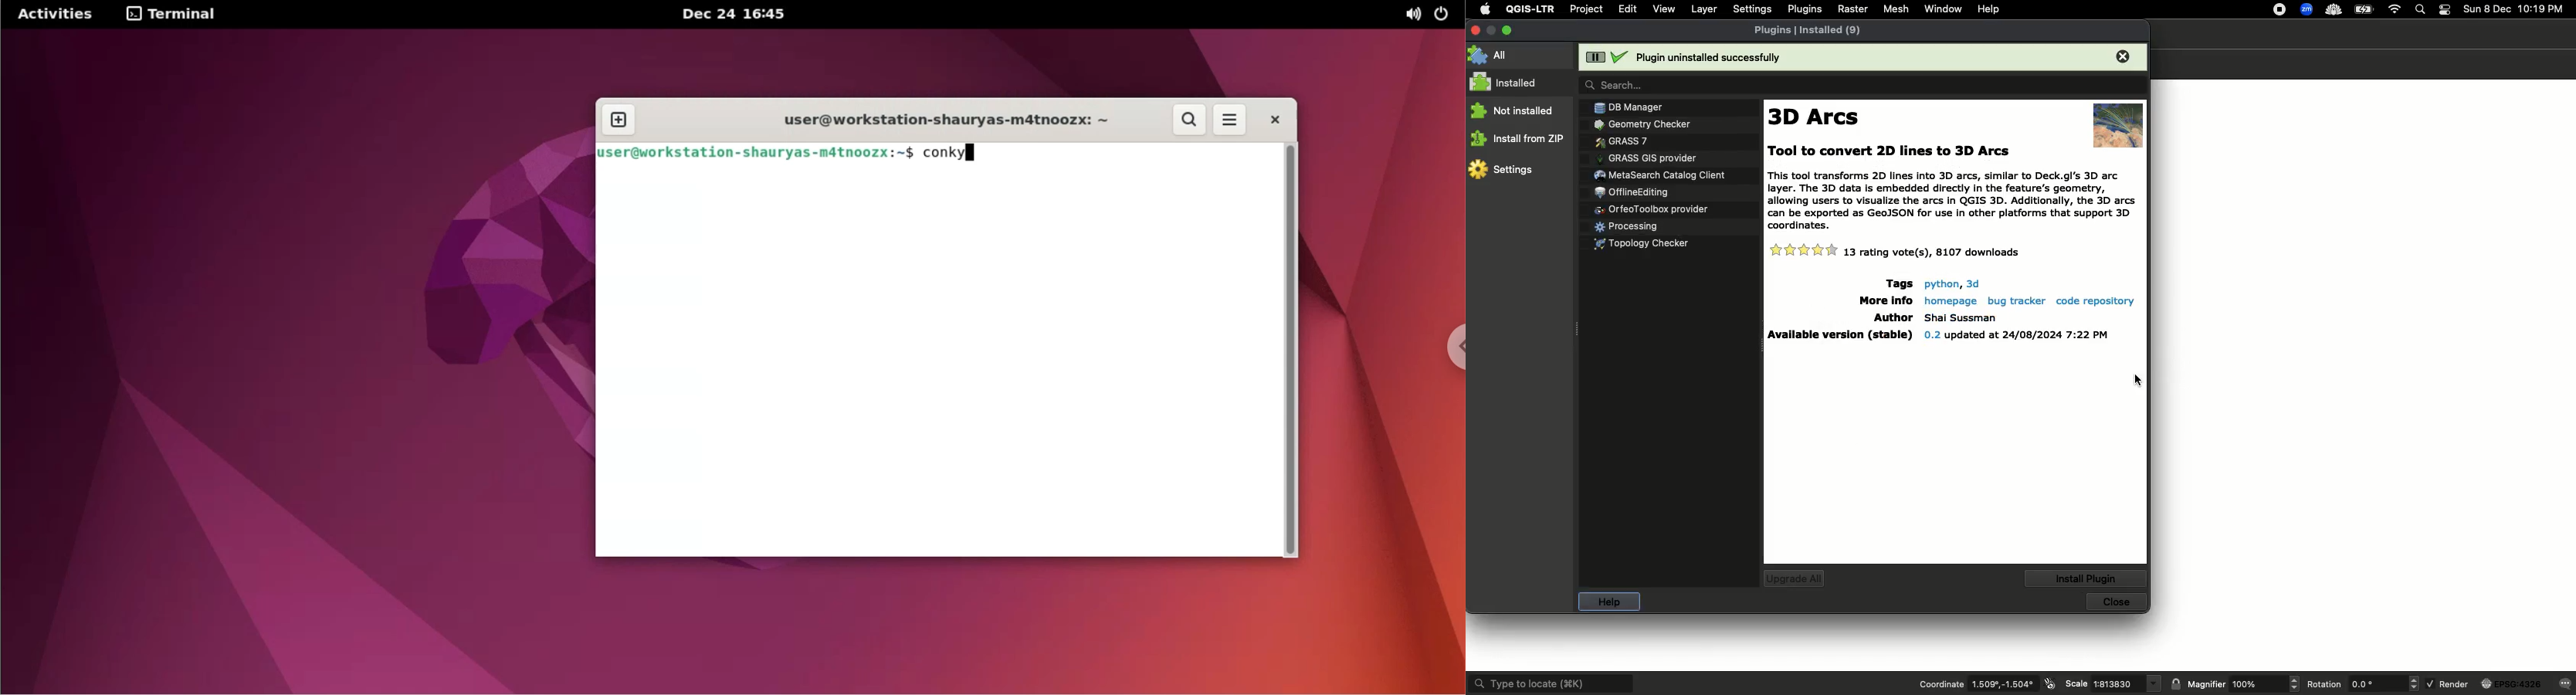 Image resolution: width=2576 pixels, height=700 pixels. I want to click on View, so click(1663, 9).